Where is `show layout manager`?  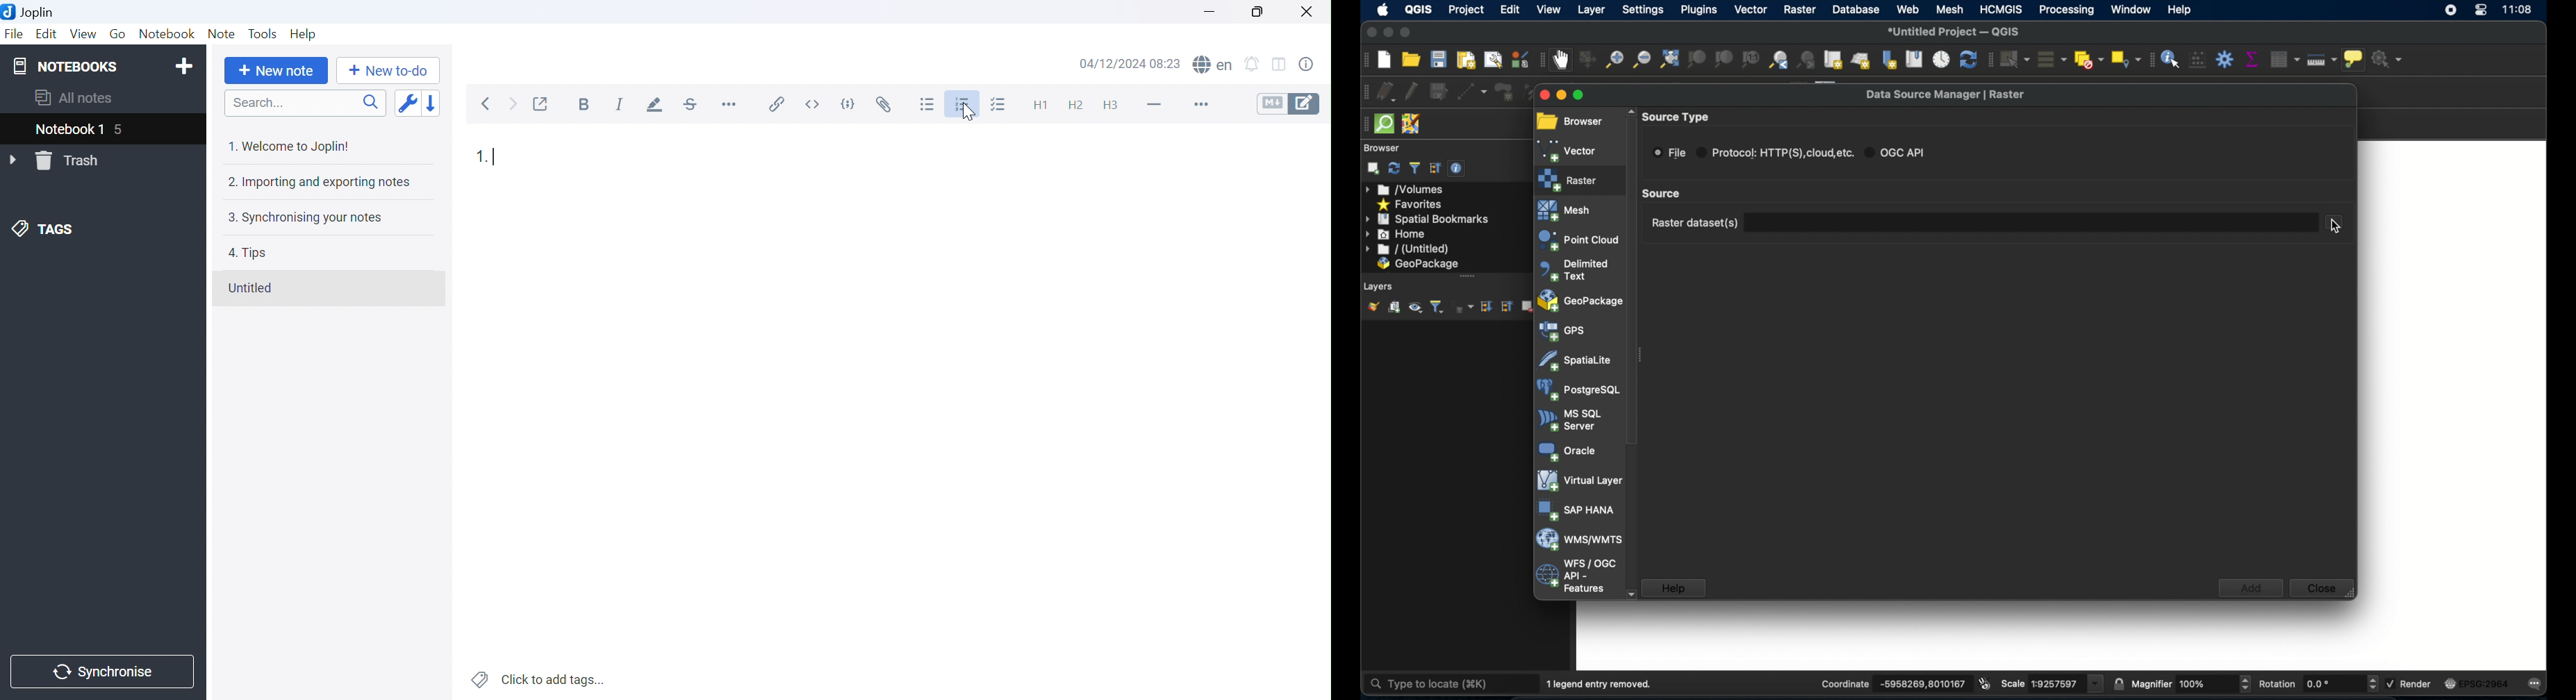
show layout manager is located at coordinates (1491, 60).